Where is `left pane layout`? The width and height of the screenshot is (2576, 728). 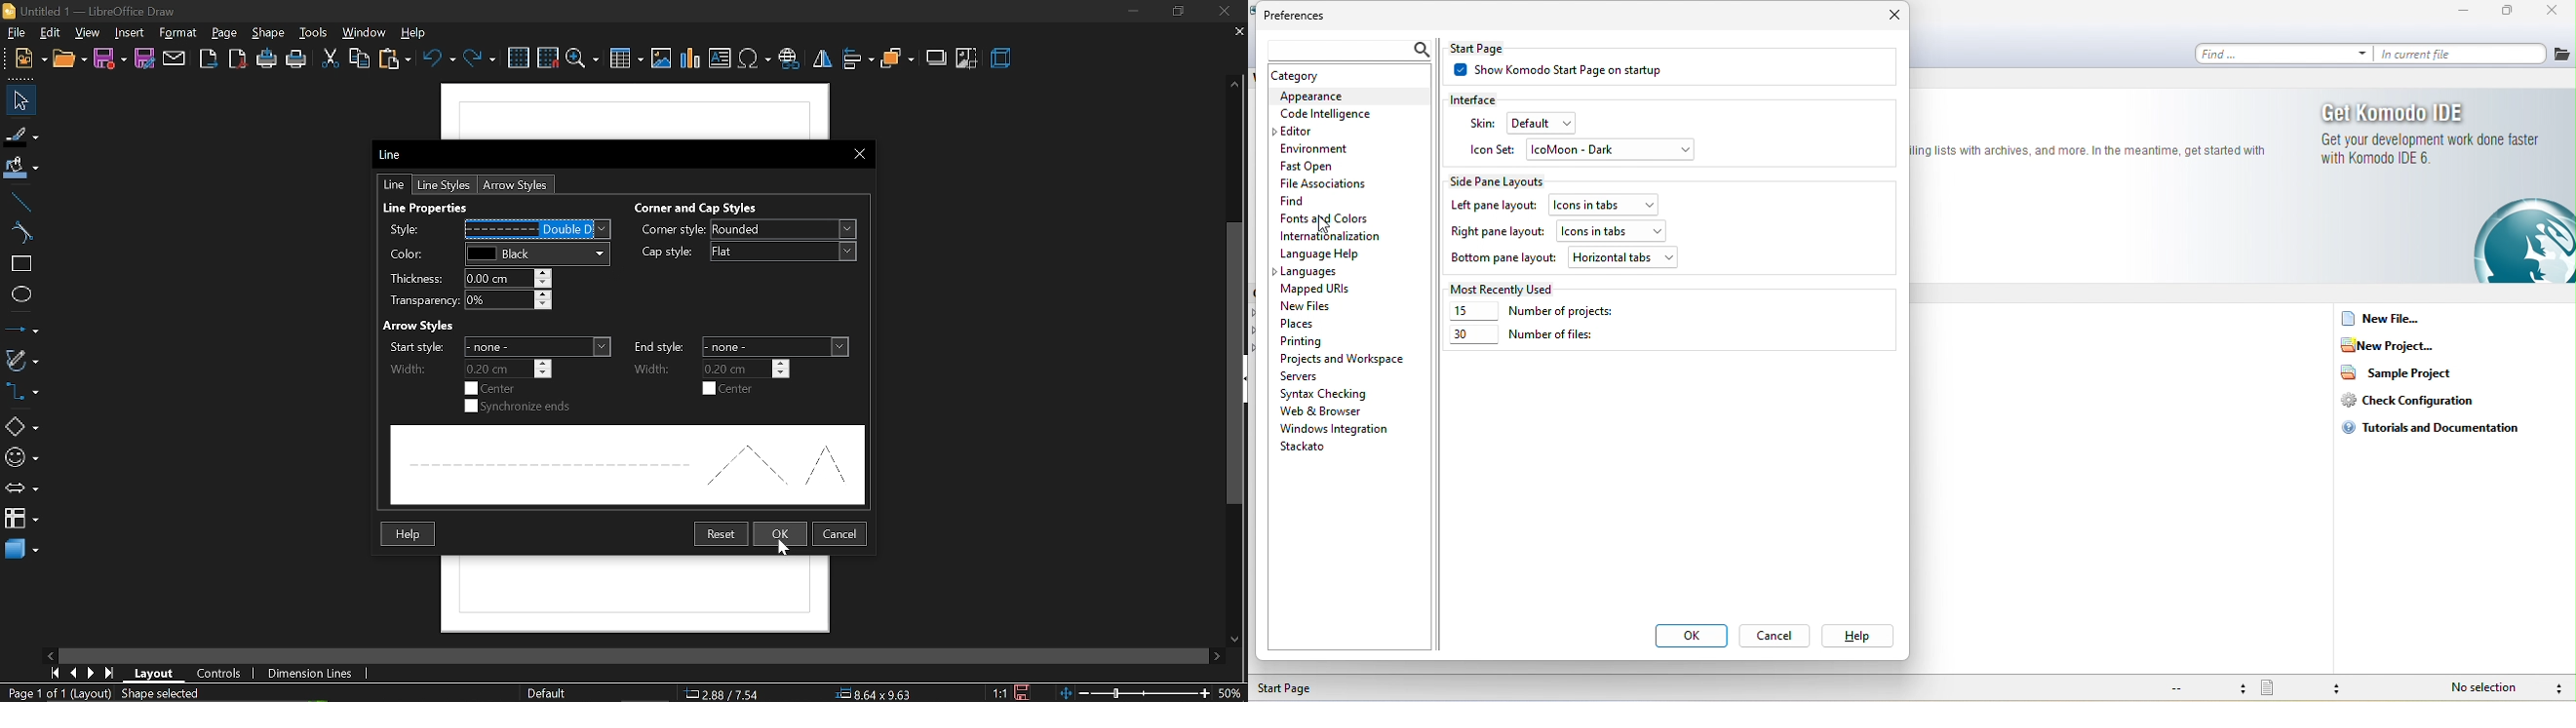 left pane layout is located at coordinates (1491, 207).